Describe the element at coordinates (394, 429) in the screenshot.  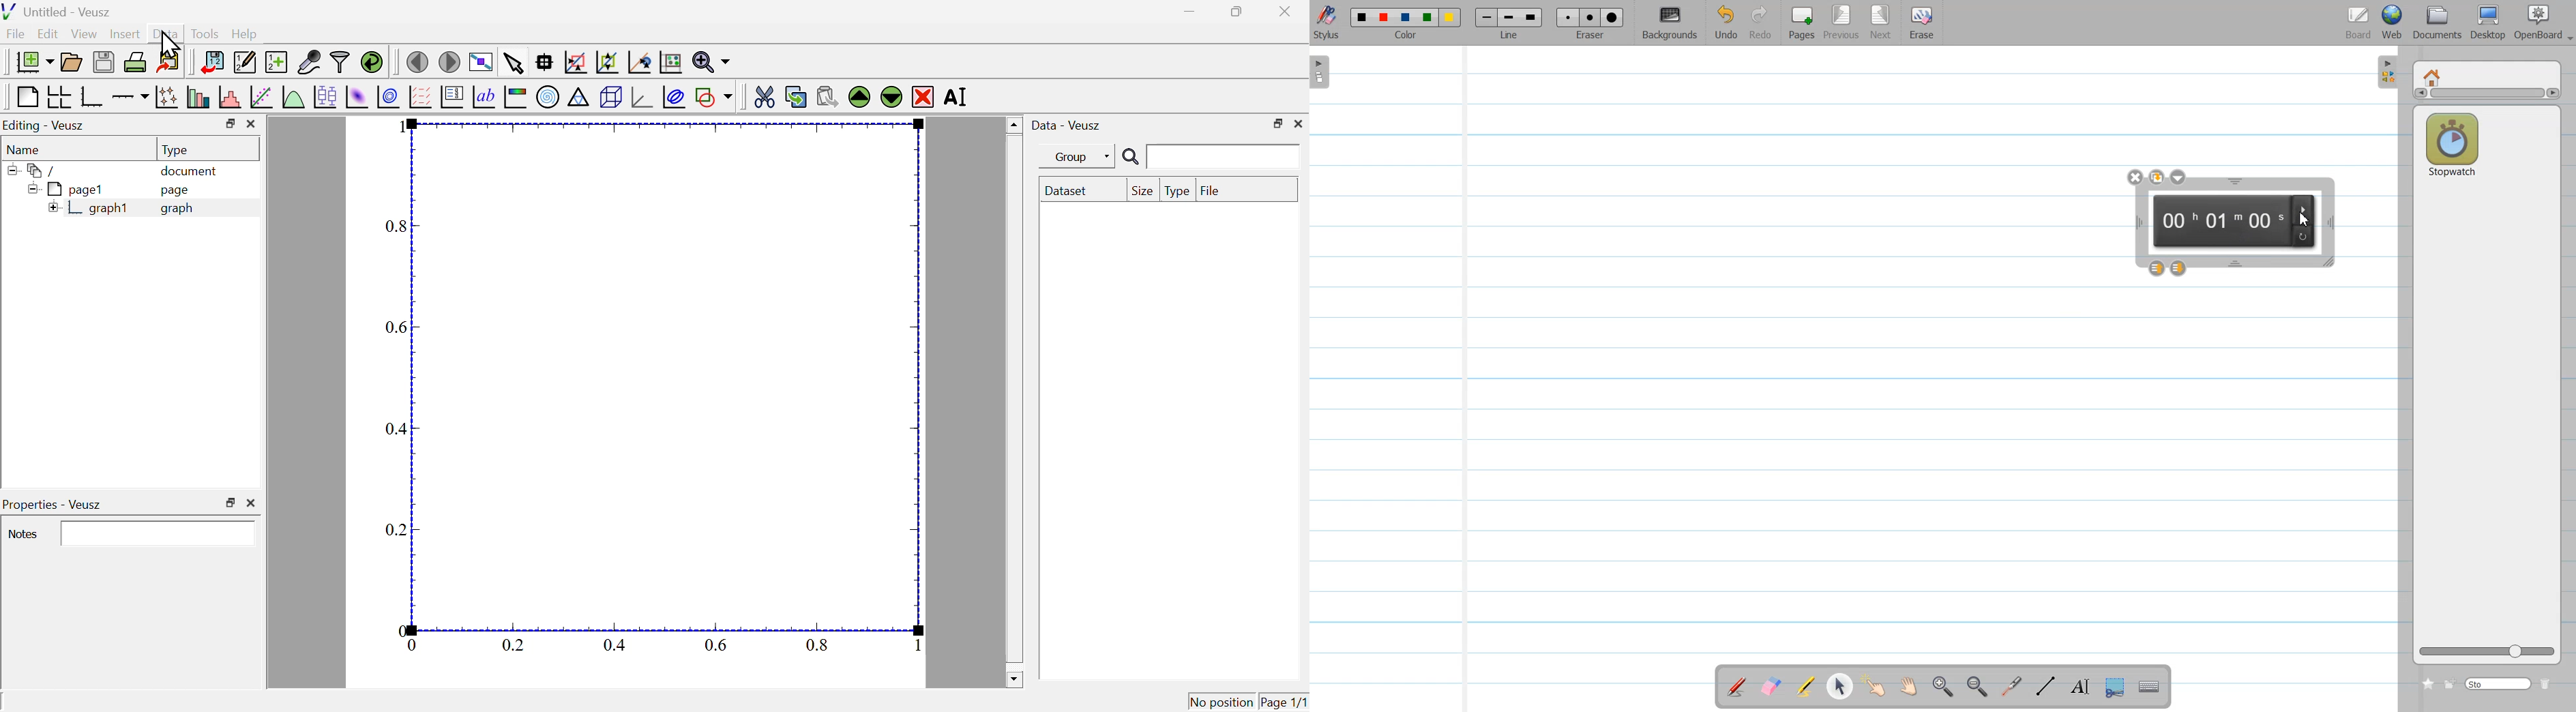
I see `0.4` at that location.